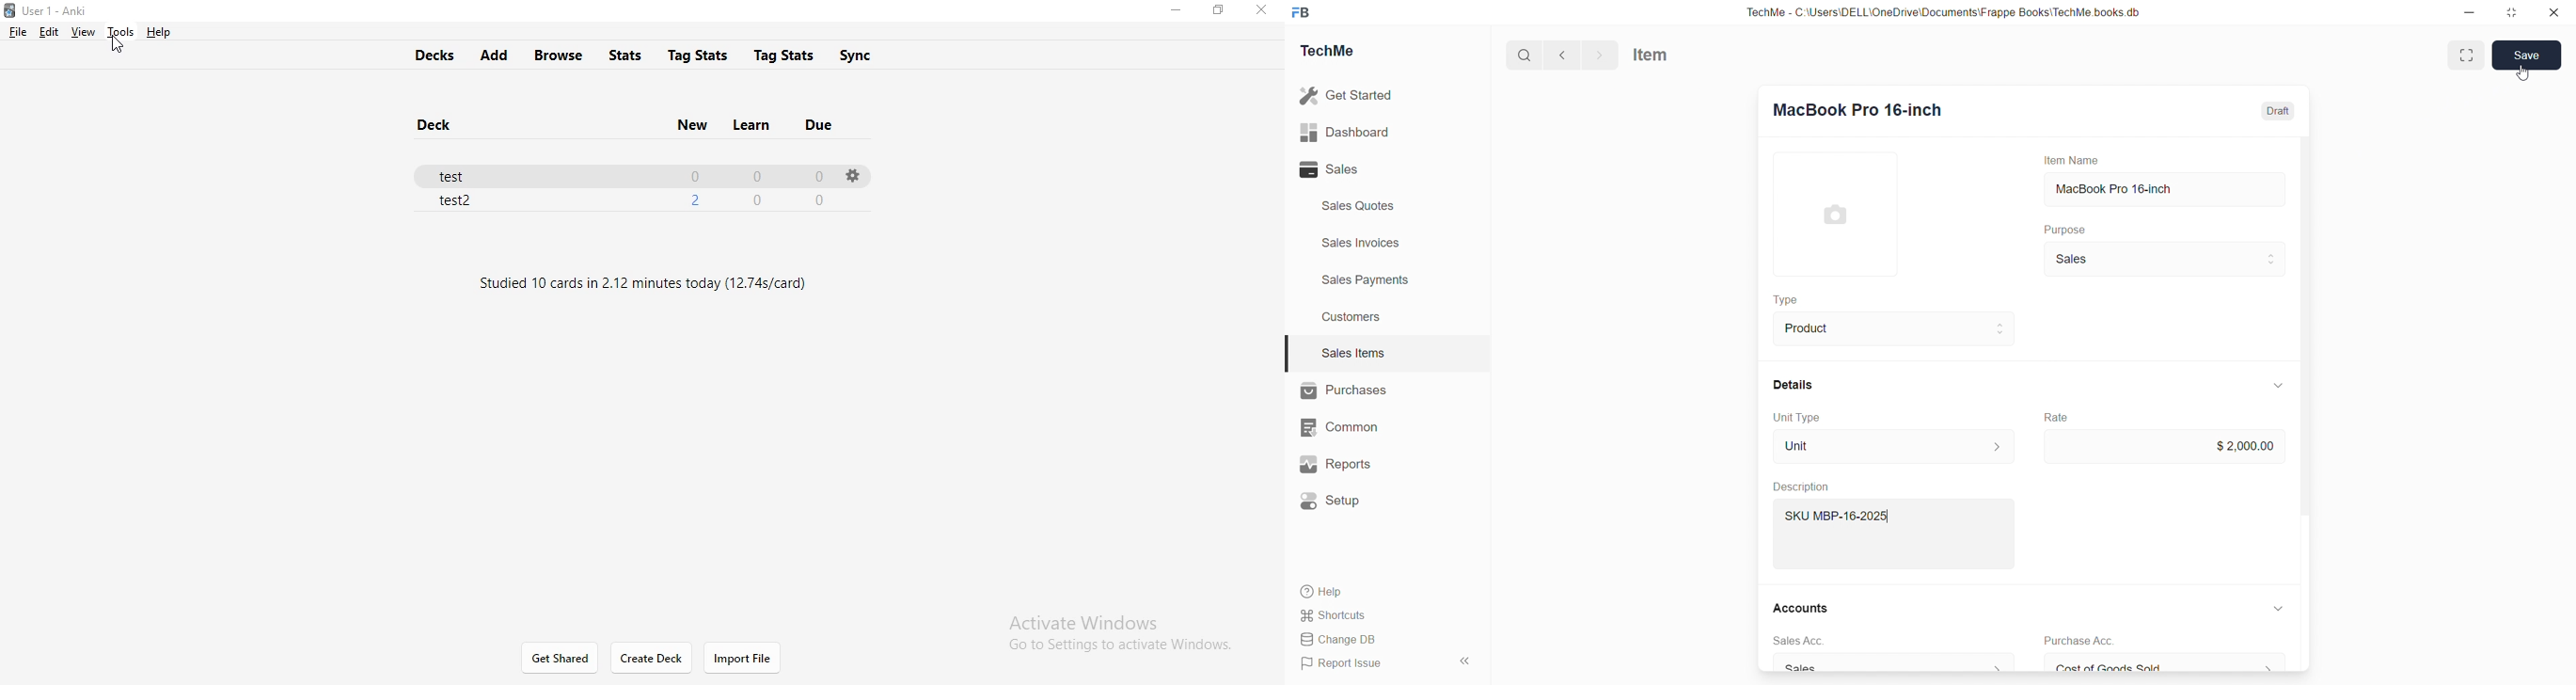 Image resolution: width=2576 pixels, height=700 pixels. What do you see at coordinates (628, 56) in the screenshot?
I see `stats` at bounding box center [628, 56].